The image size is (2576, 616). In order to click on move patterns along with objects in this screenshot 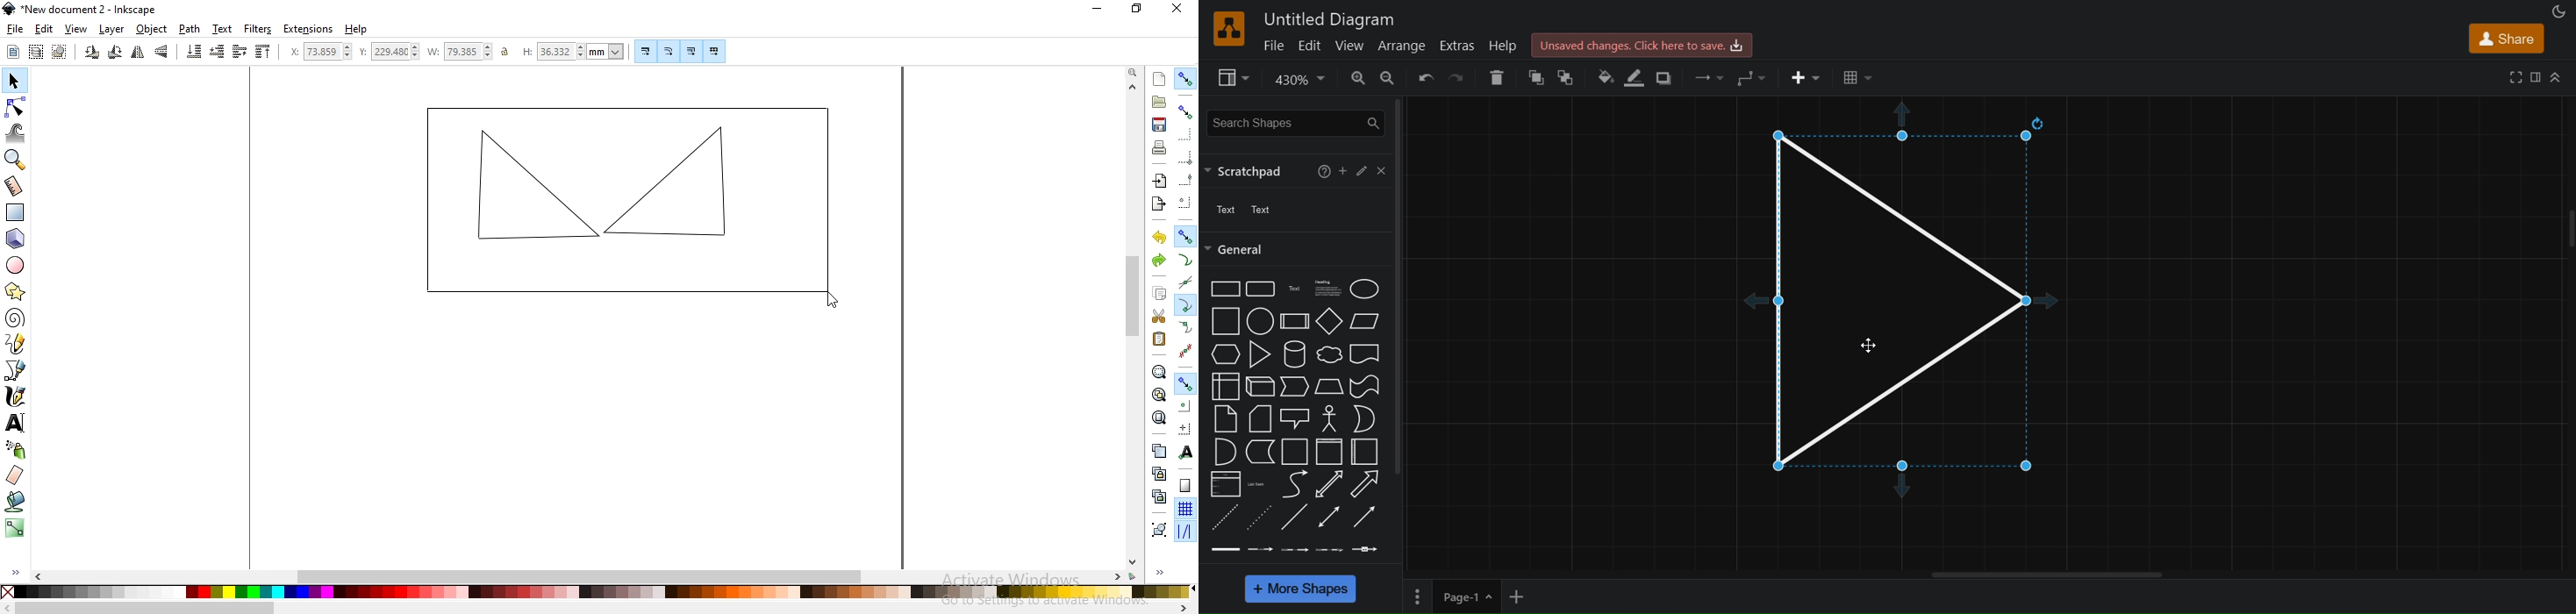, I will do `click(714, 49)`.